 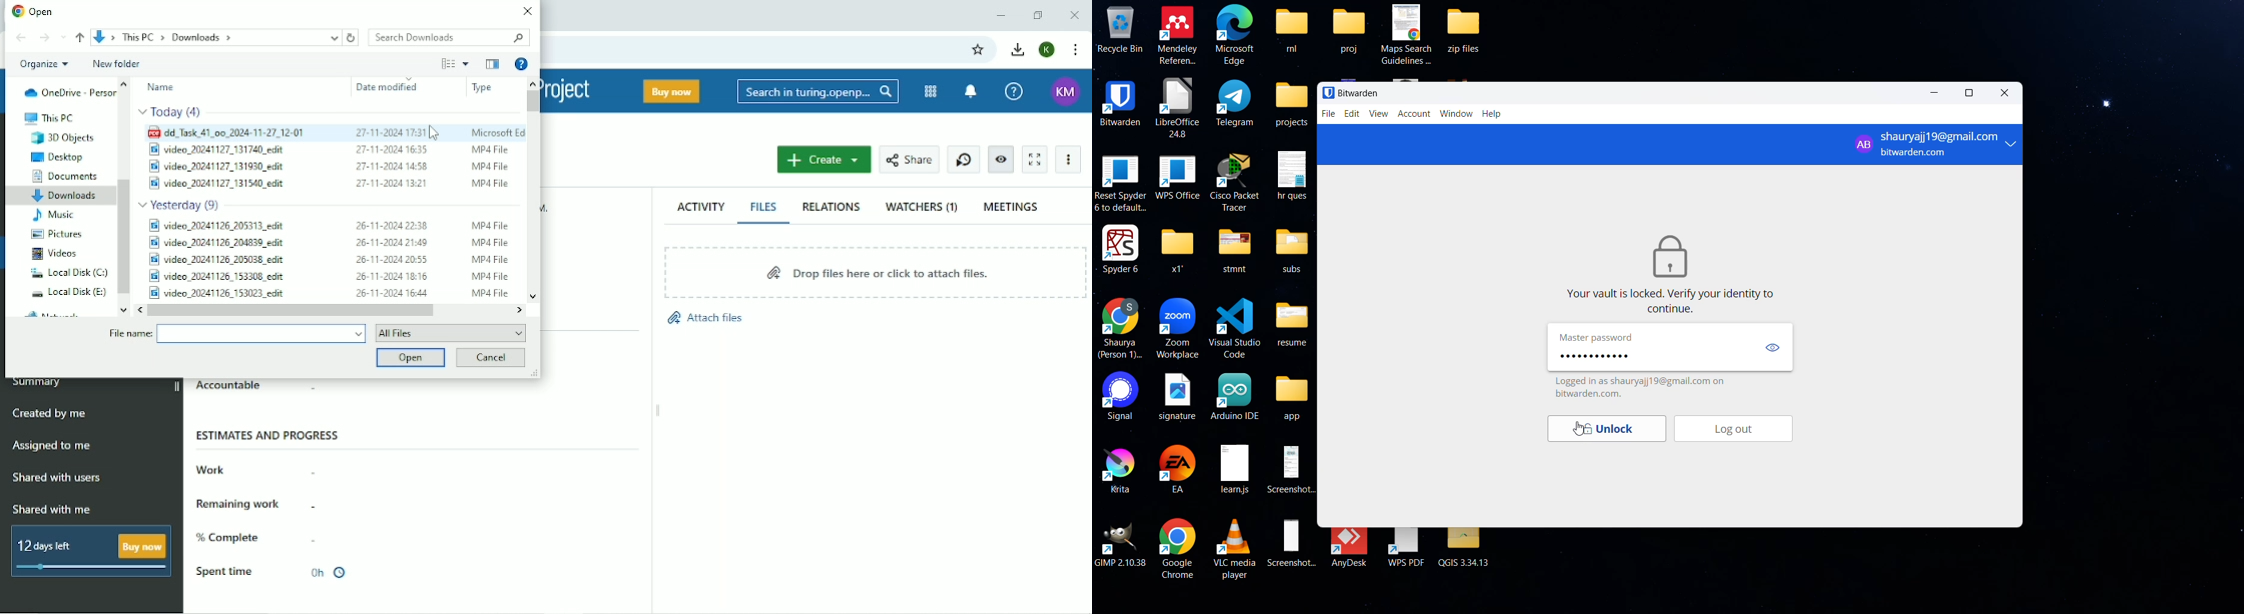 What do you see at coordinates (1470, 29) in the screenshot?
I see `zip files` at bounding box center [1470, 29].